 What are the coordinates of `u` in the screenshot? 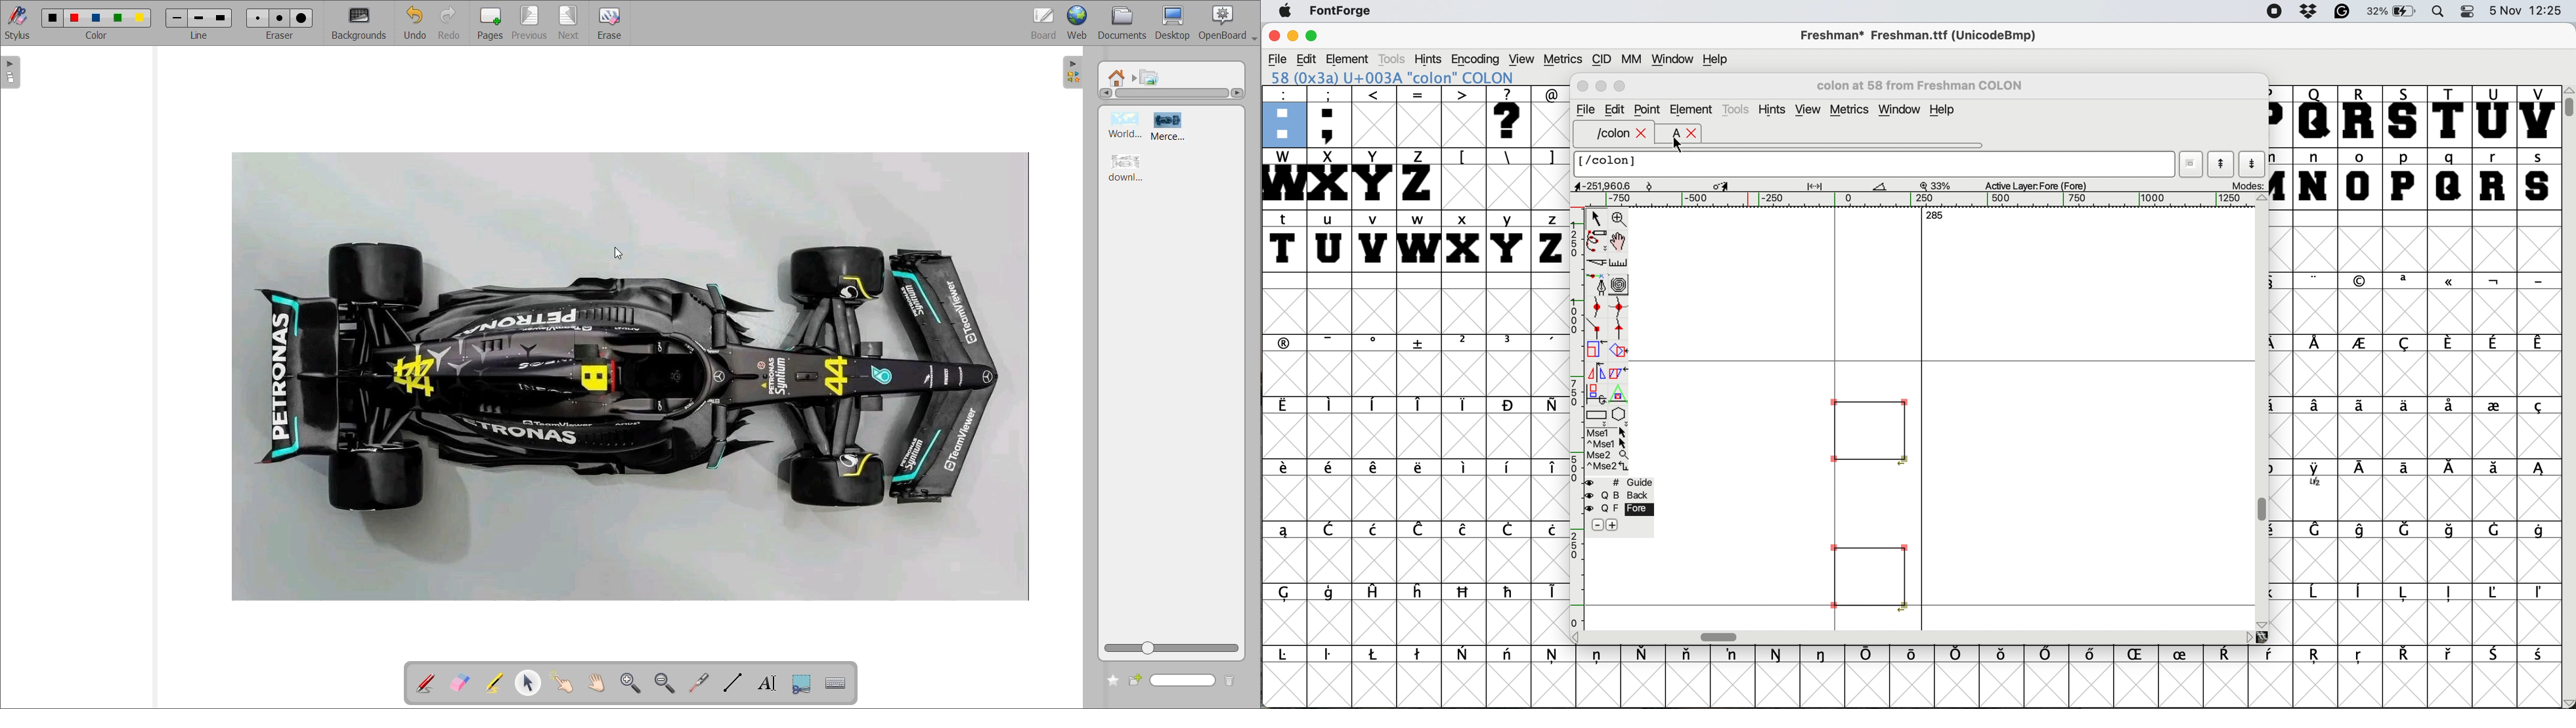 It's located at (1328, 242).